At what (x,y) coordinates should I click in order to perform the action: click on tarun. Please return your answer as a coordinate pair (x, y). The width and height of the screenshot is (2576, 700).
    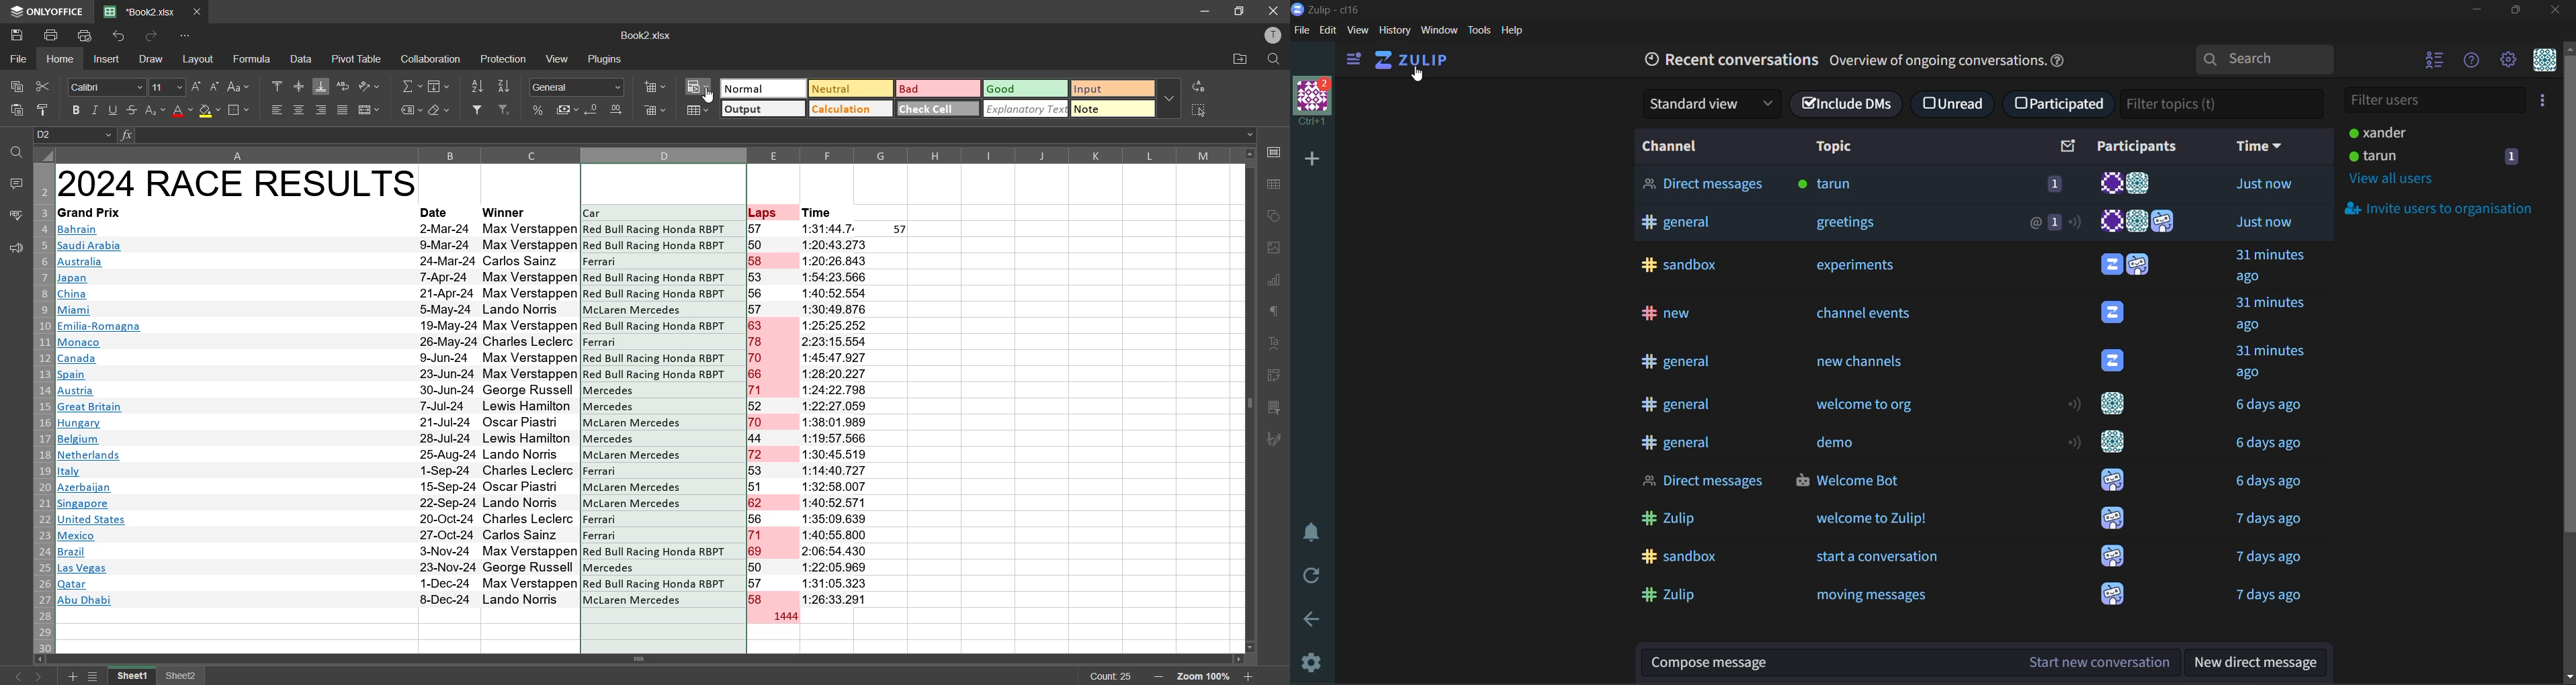
    Looking at the image, I should click on (1843, 186).